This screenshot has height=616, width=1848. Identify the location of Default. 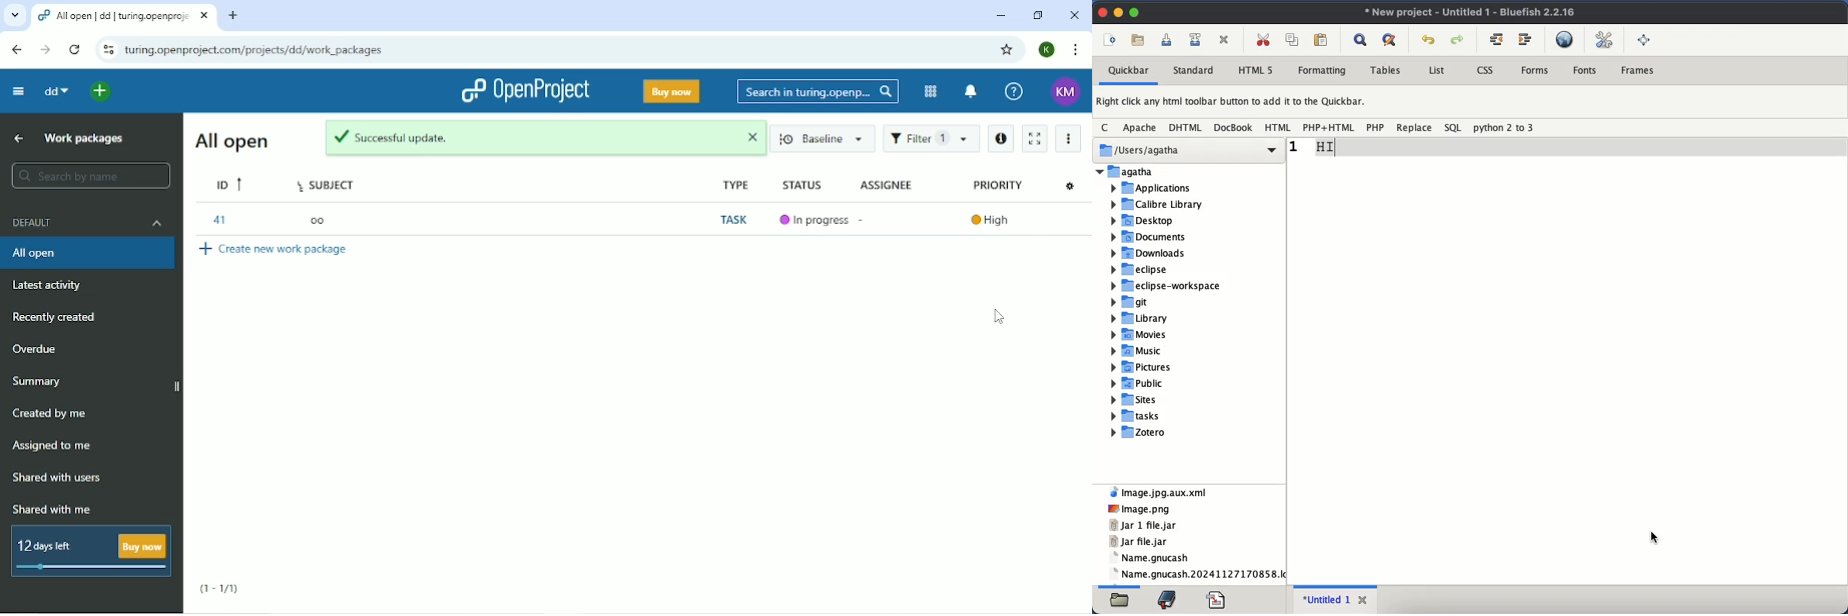
(89, 222).